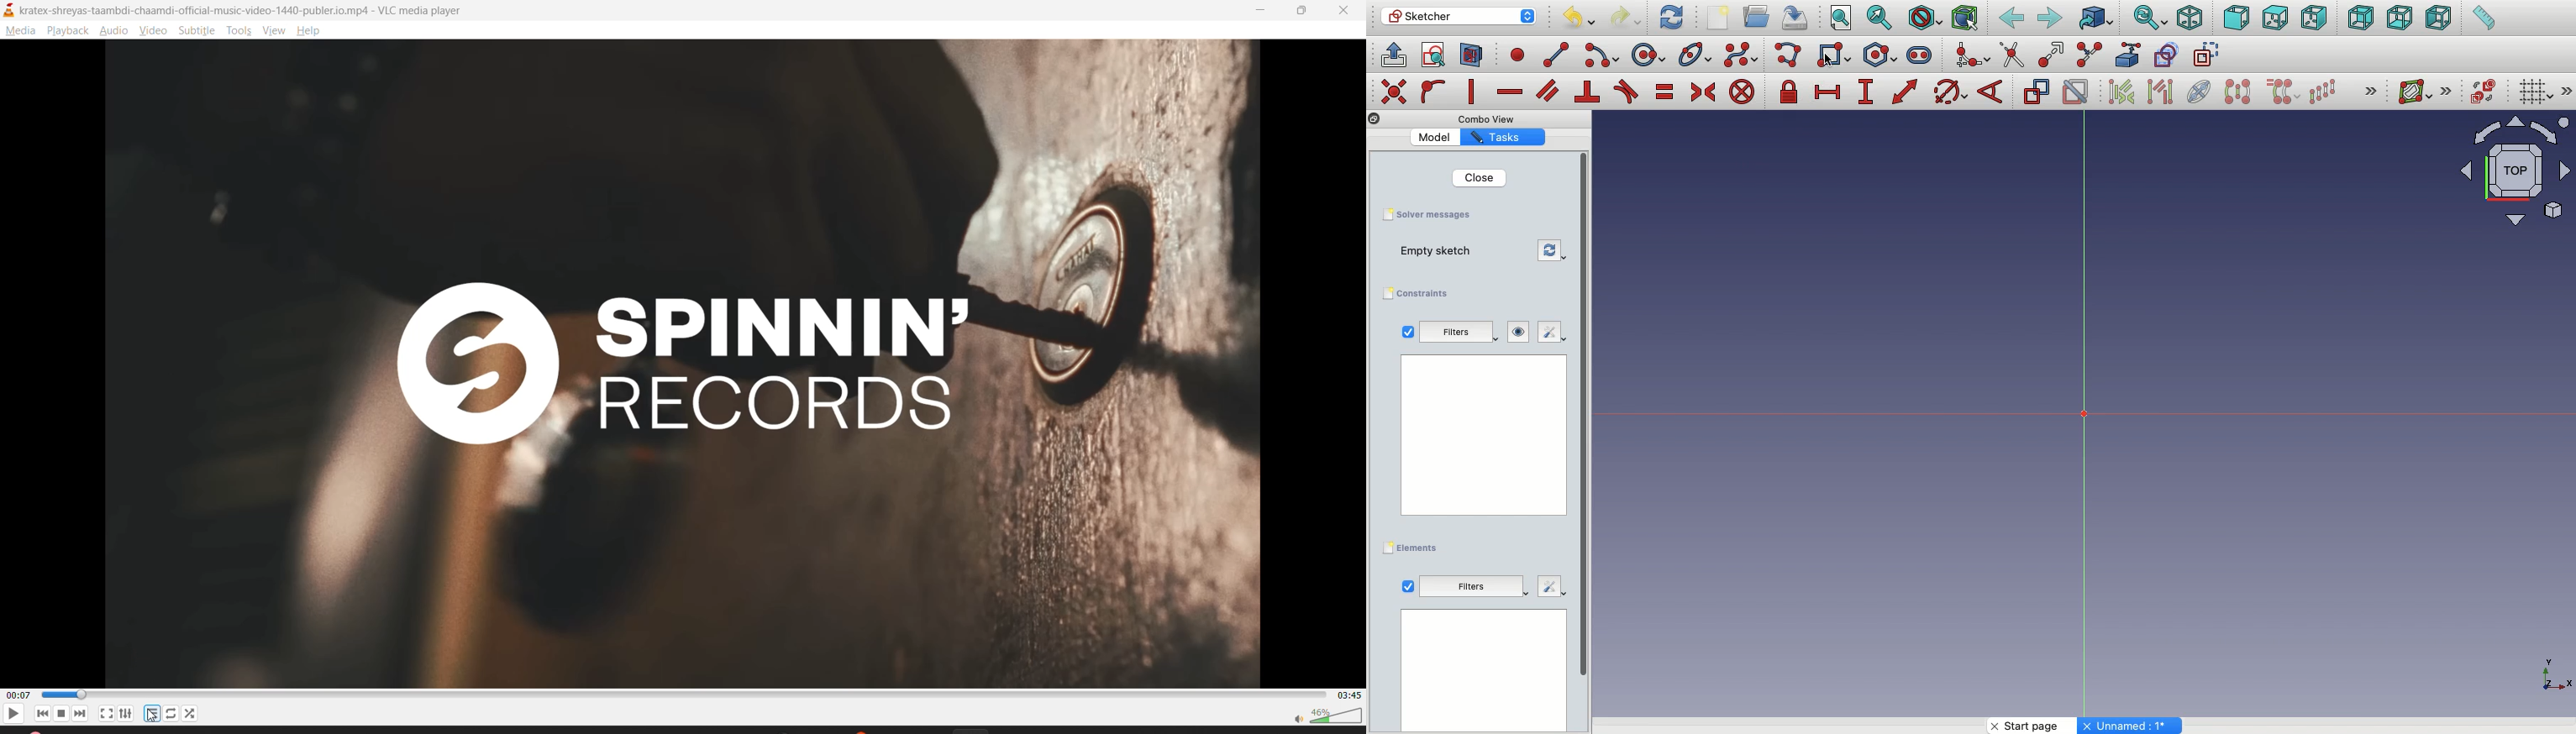 This screenshot has width=2576, height=756. Describe the element at coordinates (2053, 55) in the screenshot. I see `Extend edge ` at that location.